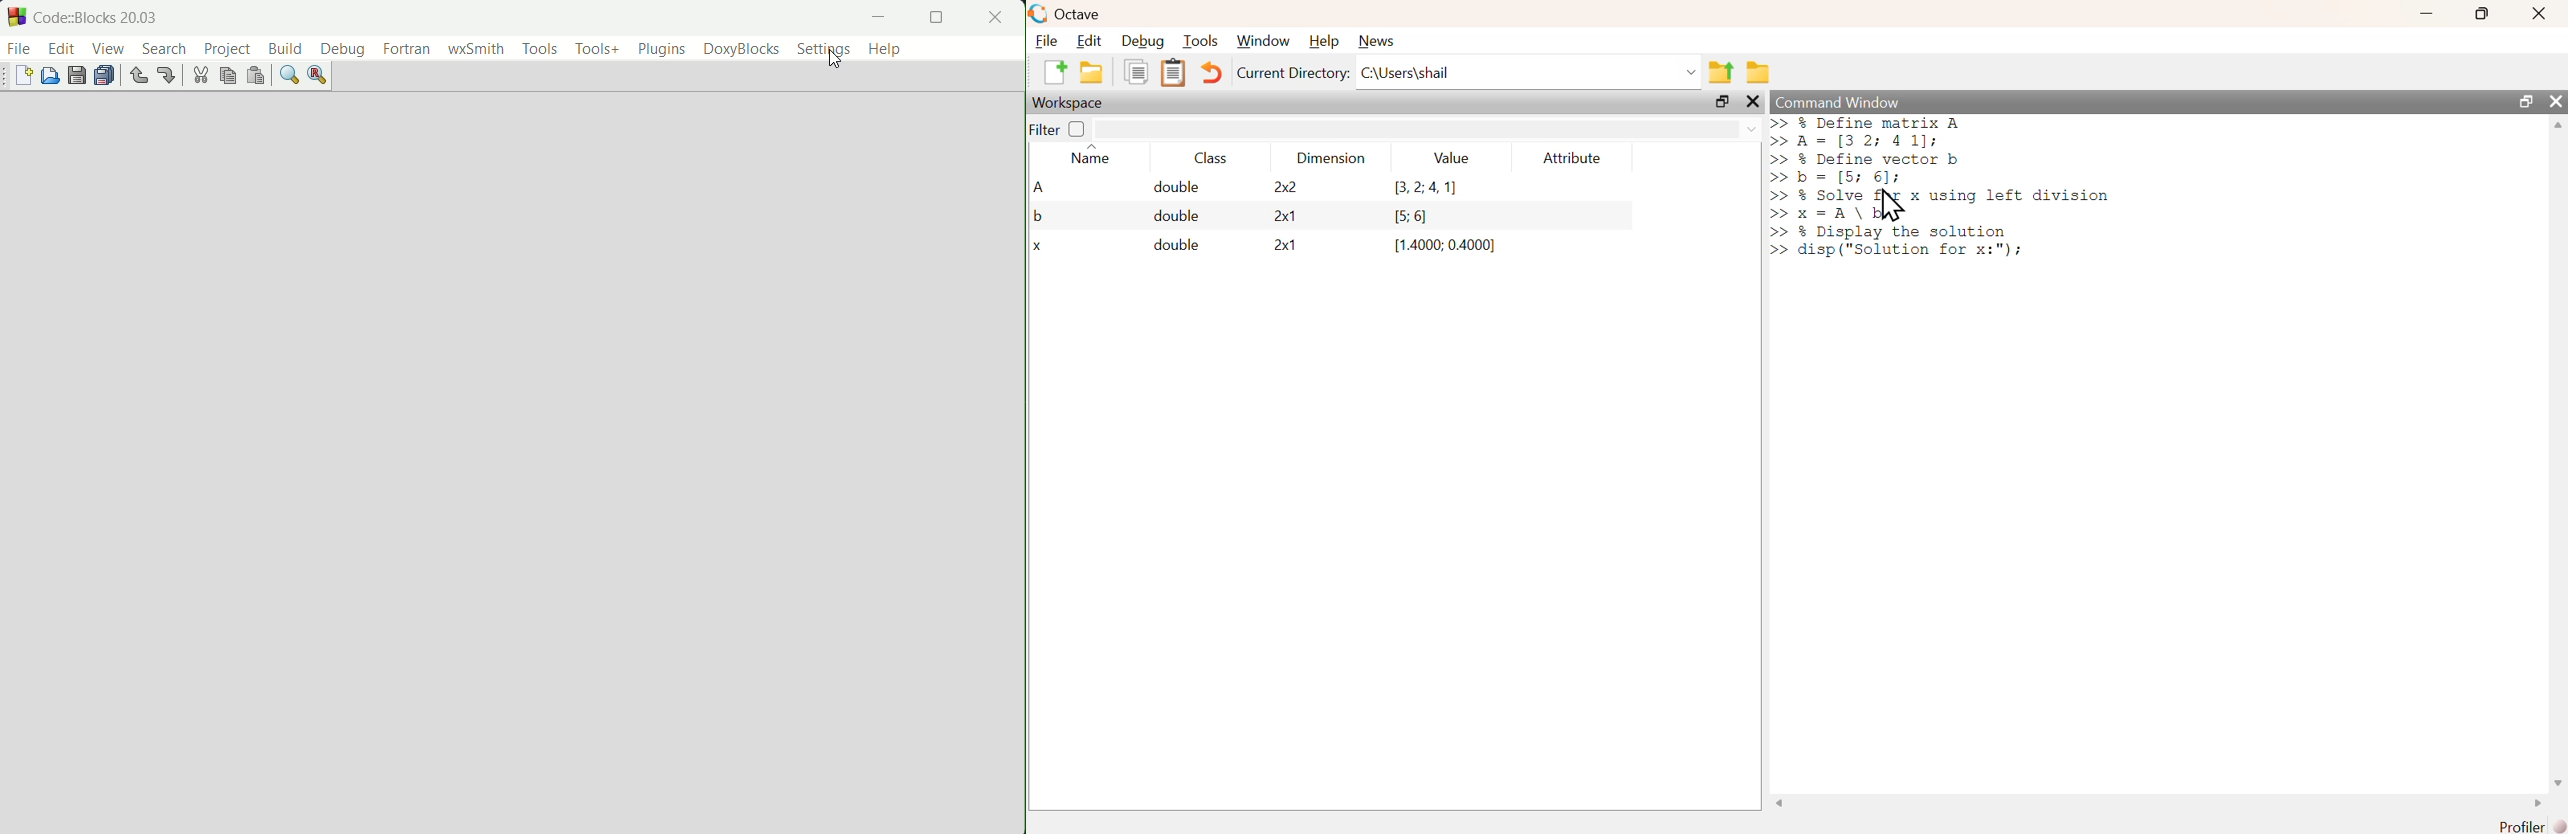 The height and width of the screenshot is (840, 2576). Describe the element at coordinates (1323, 41) in the screenshot. I see `help` at that location.